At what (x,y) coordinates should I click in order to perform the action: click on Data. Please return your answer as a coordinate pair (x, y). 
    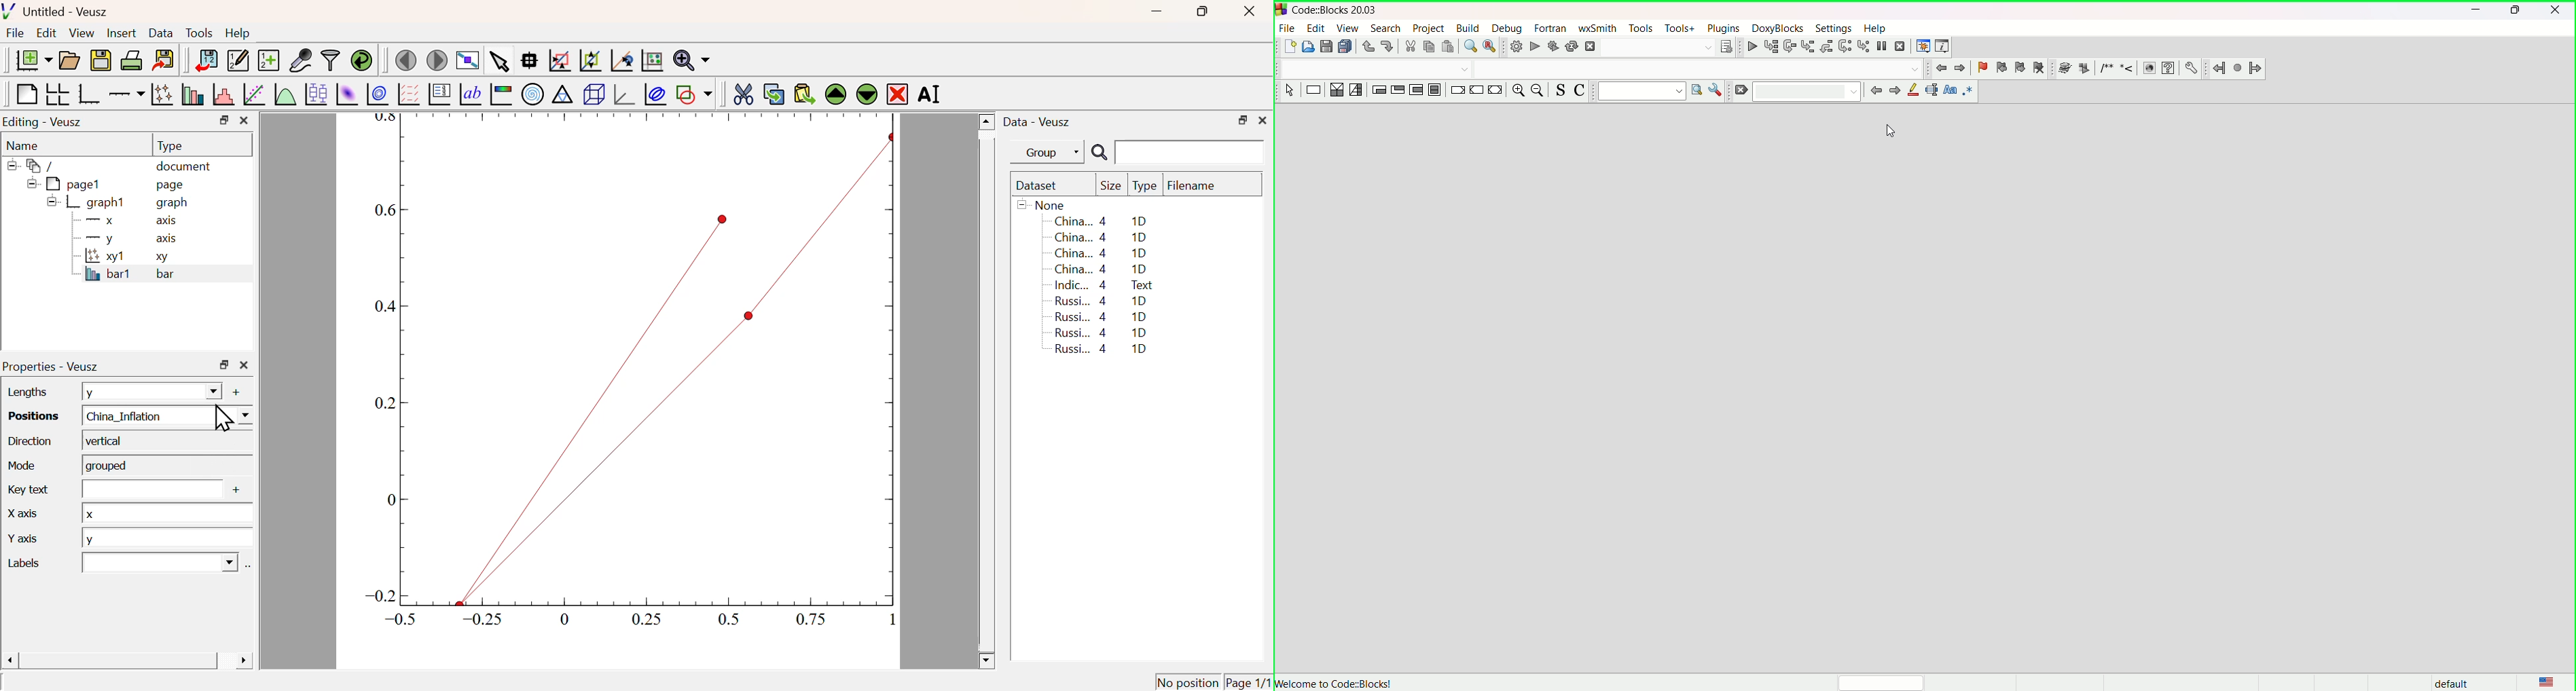
    Looking at the image, I should click on (161, 32).